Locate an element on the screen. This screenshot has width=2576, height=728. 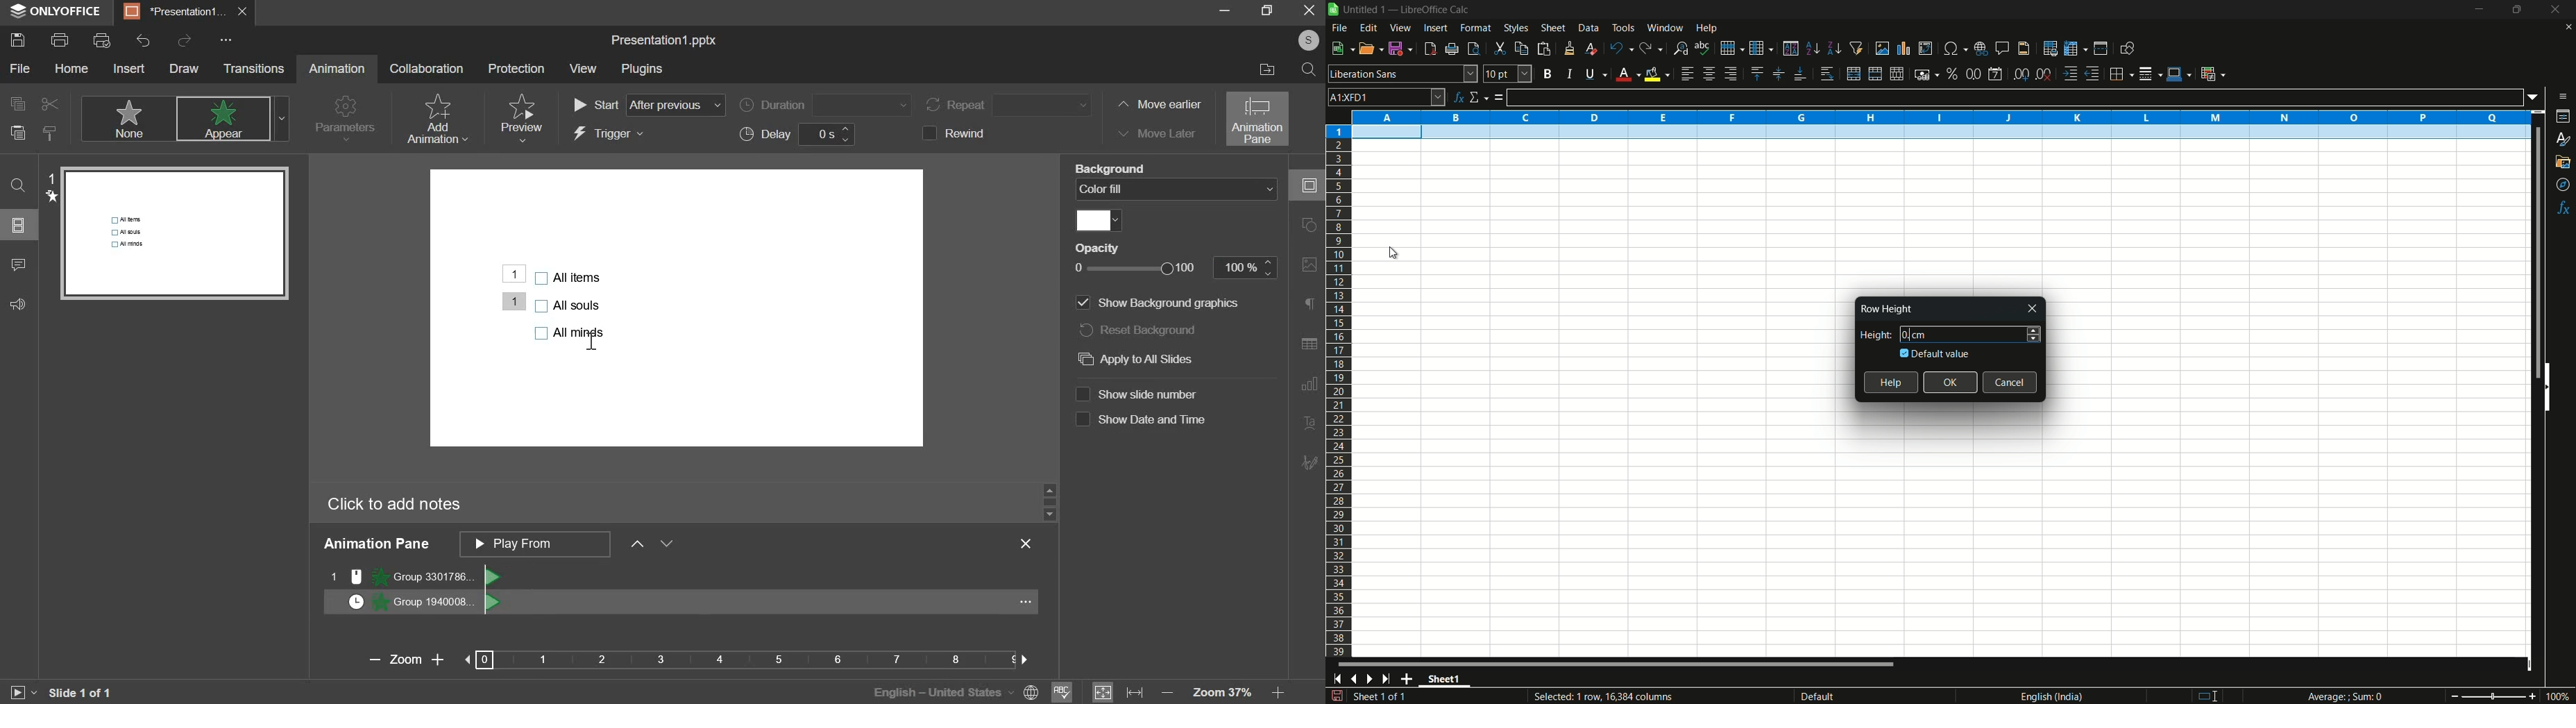
align left is located at coordinates (1686, 74).